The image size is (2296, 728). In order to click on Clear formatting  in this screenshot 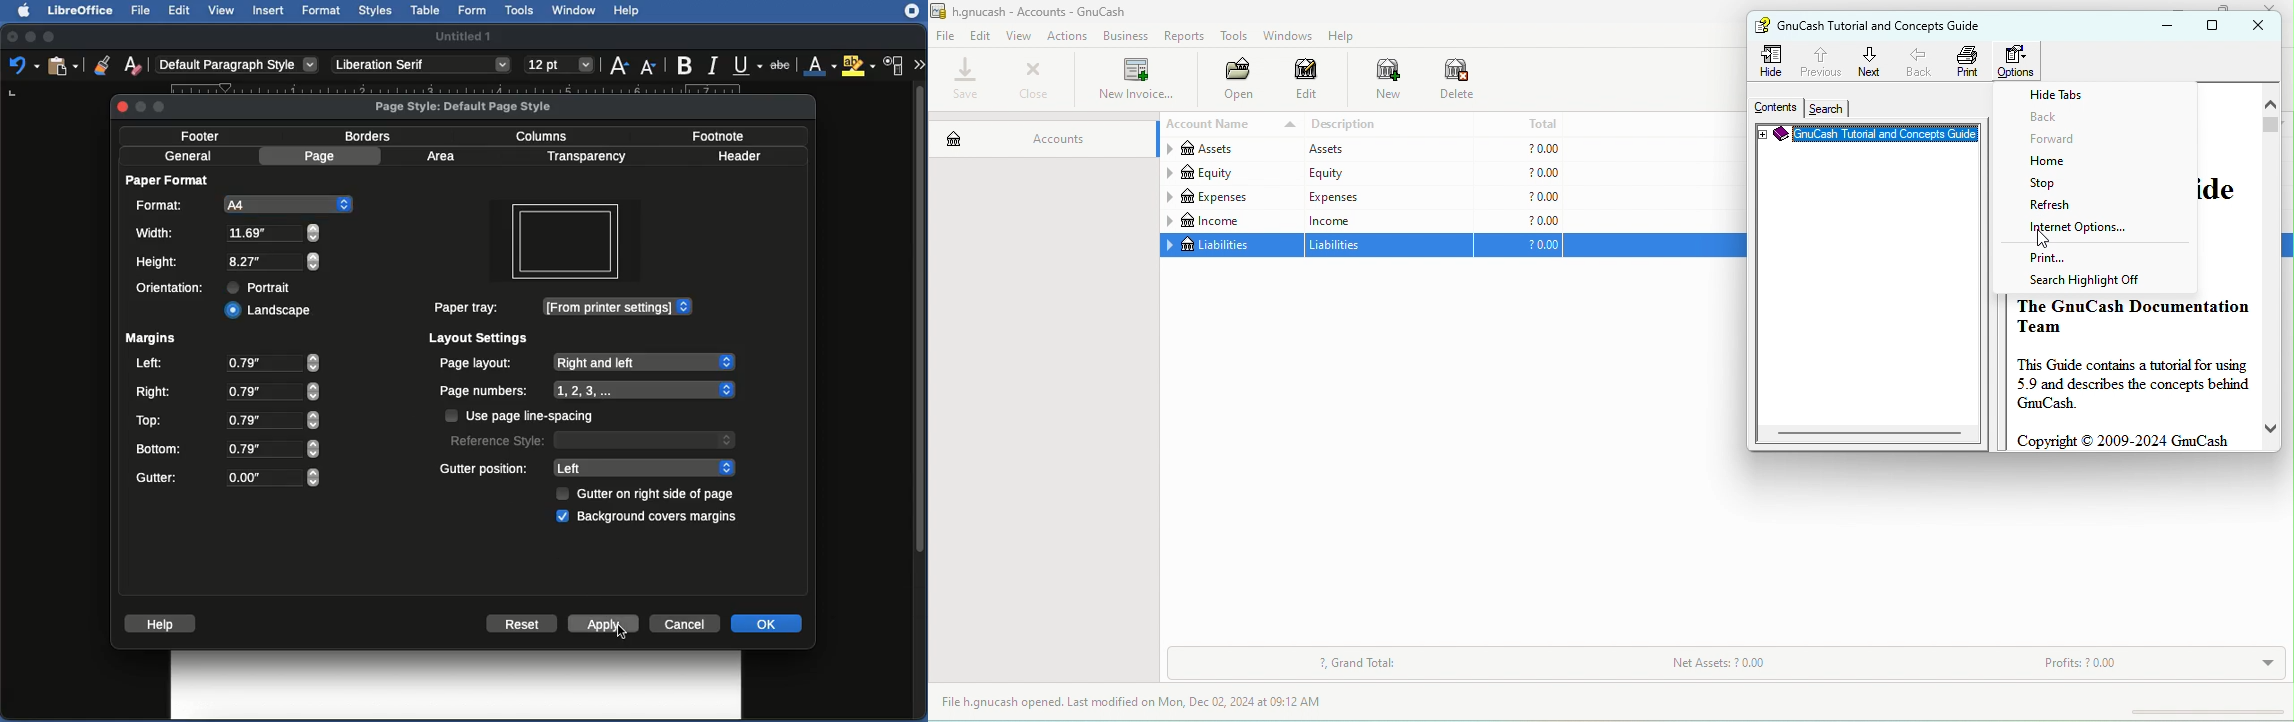, I will do `click(133, 67)`.